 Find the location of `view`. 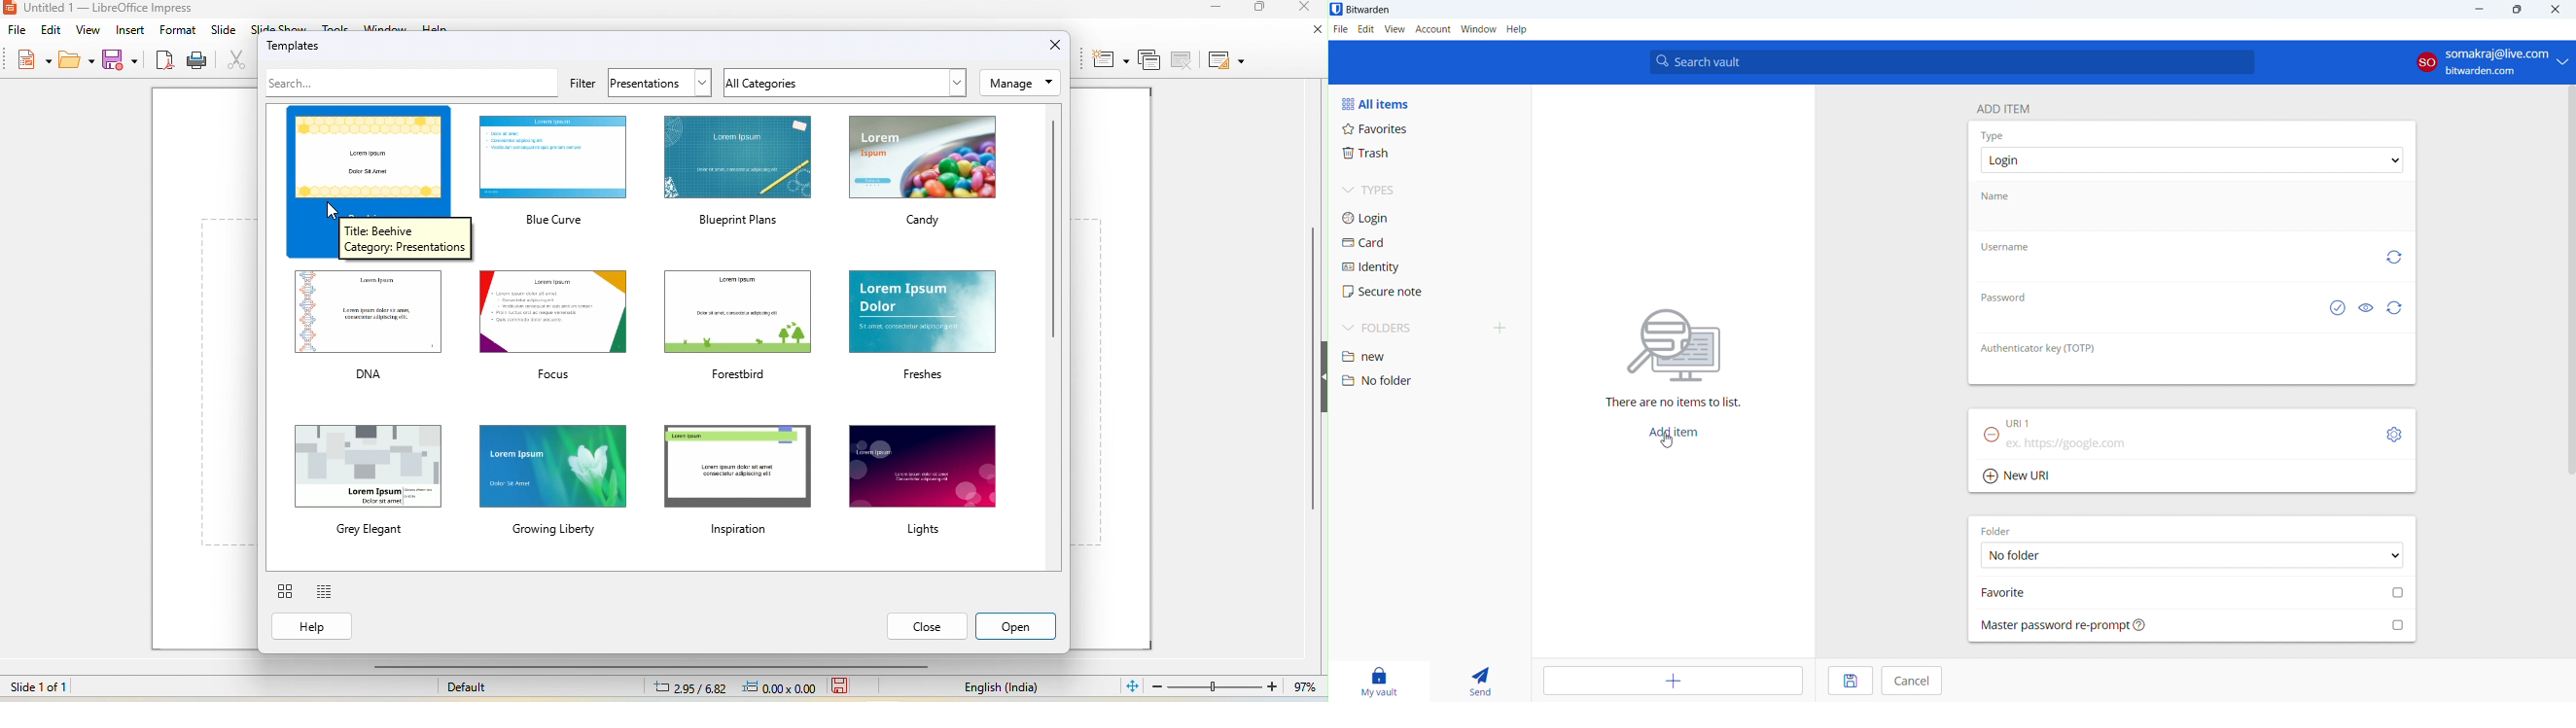

view is located at coordinates (88, 30).